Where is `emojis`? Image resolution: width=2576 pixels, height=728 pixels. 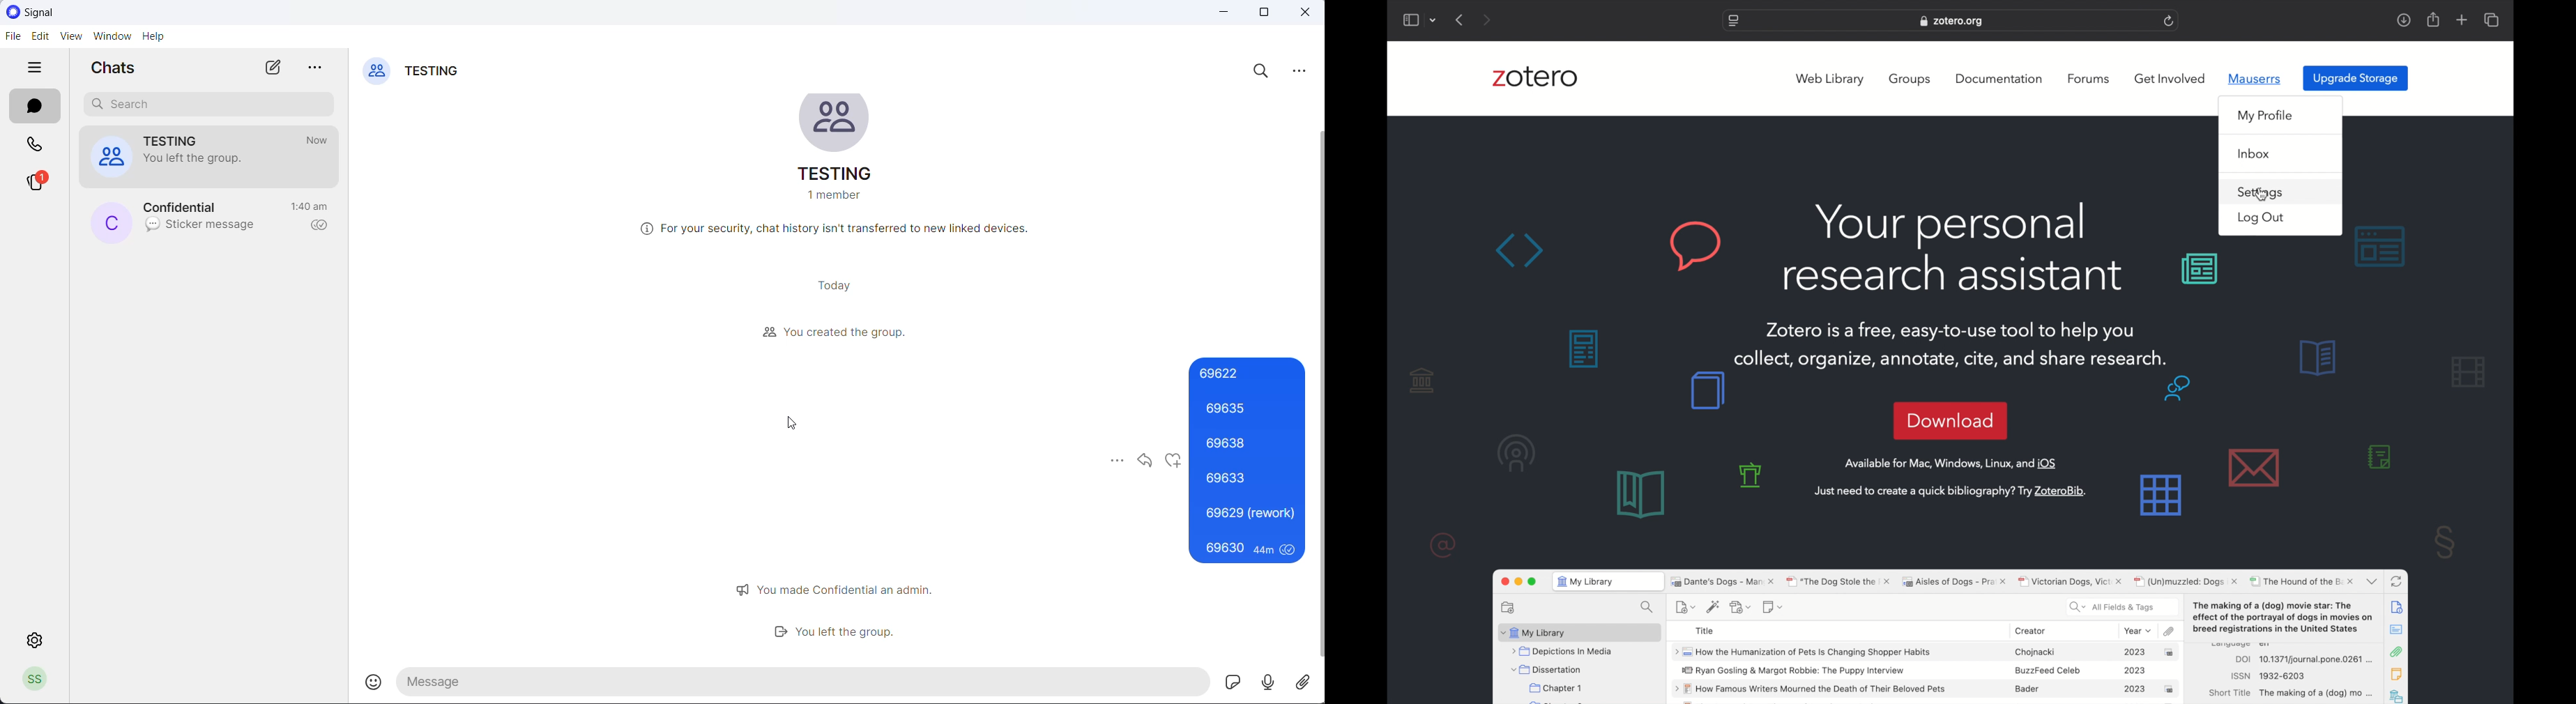
emojis is located at coordinates (377, 682).